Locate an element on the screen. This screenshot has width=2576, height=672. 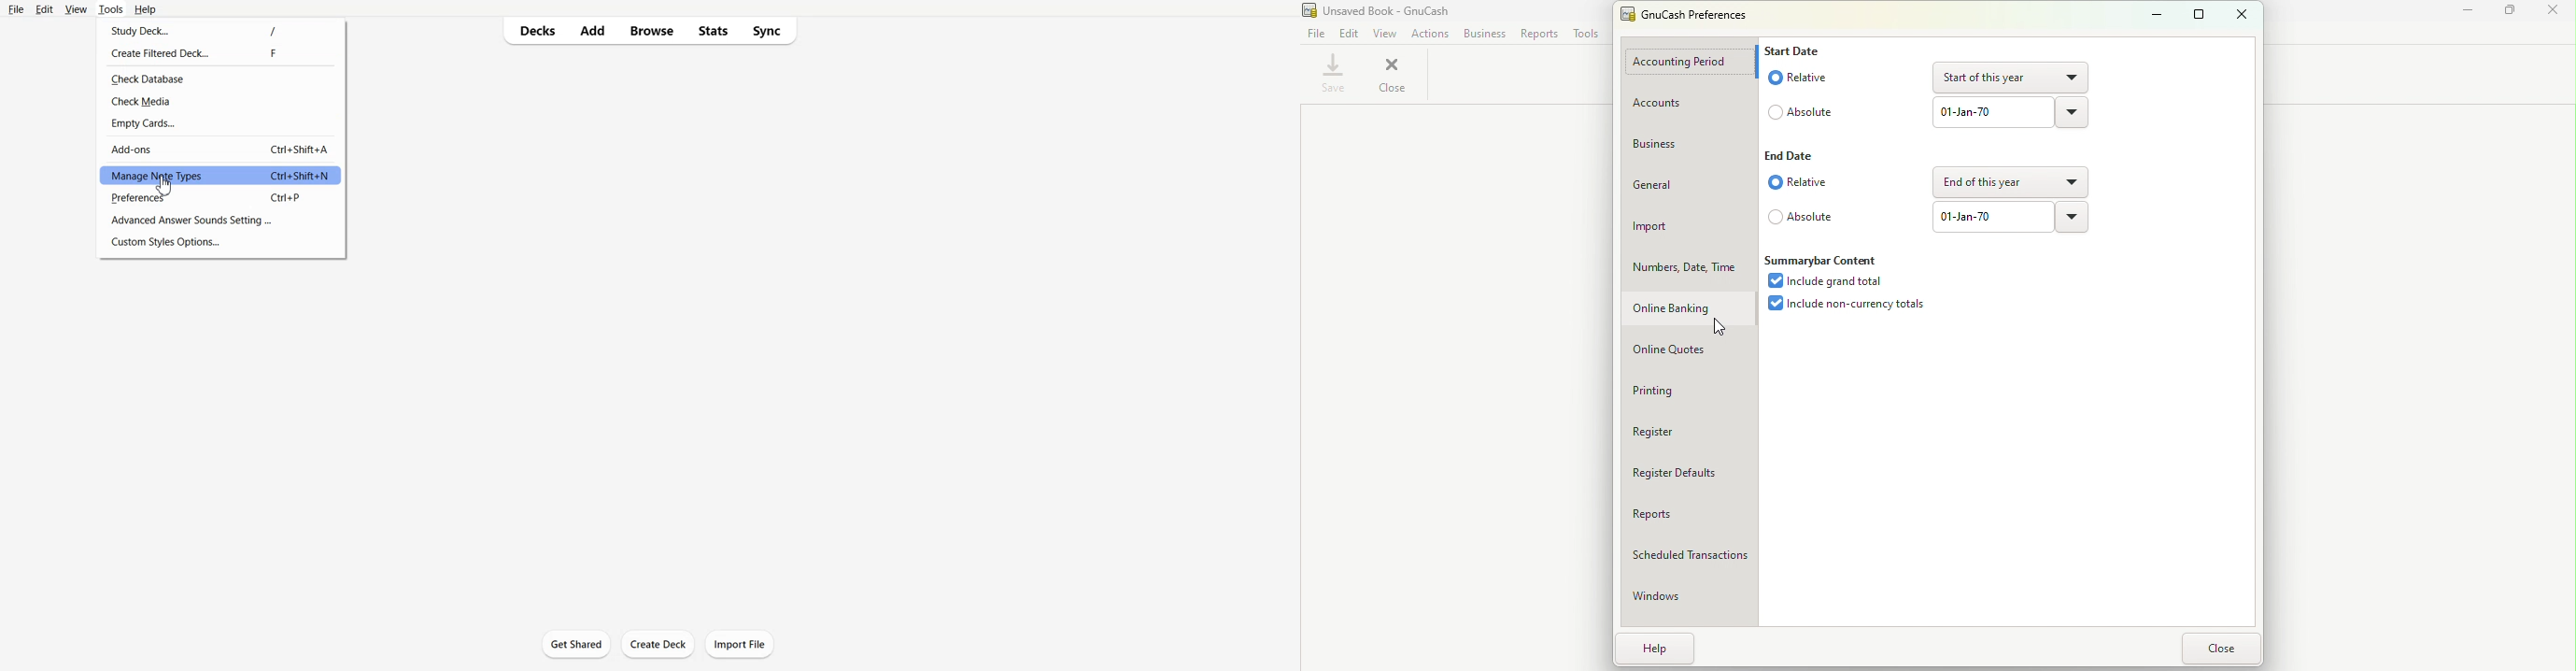
Get Started is located at coordinates (577, 644).